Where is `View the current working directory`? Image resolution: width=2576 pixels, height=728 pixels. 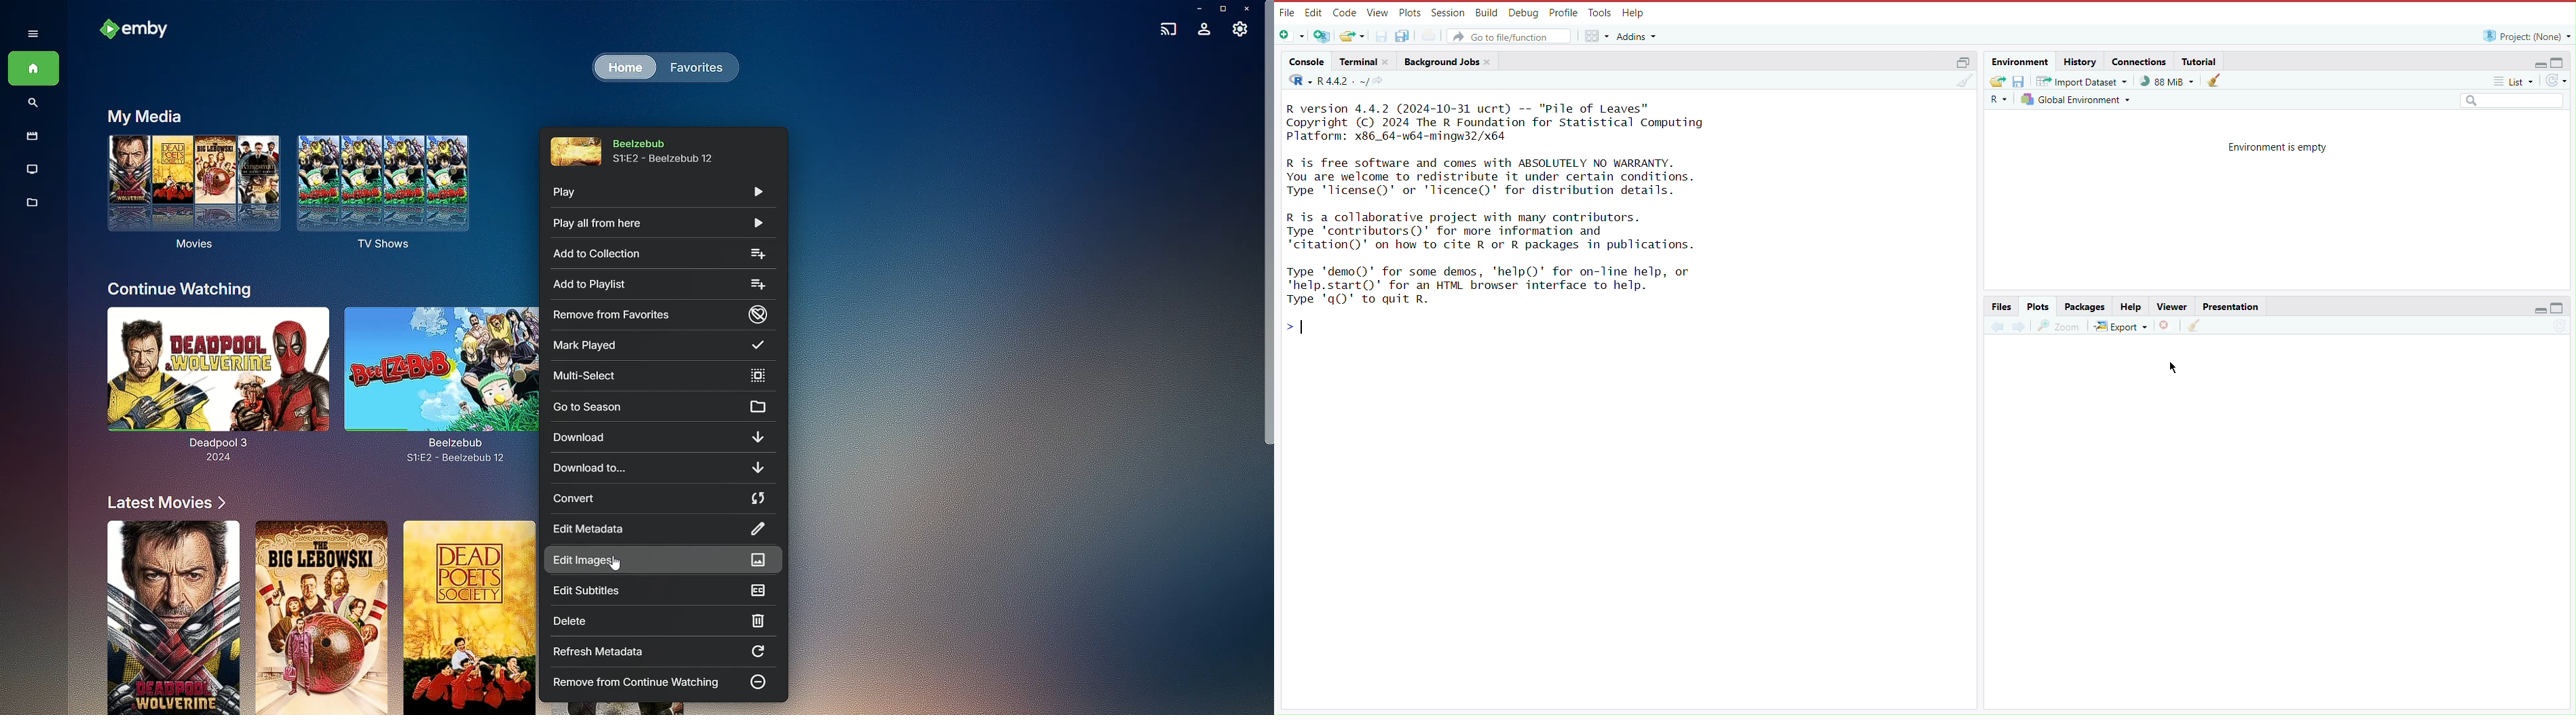
View the current working directory is located at coordinates (1382, 81).